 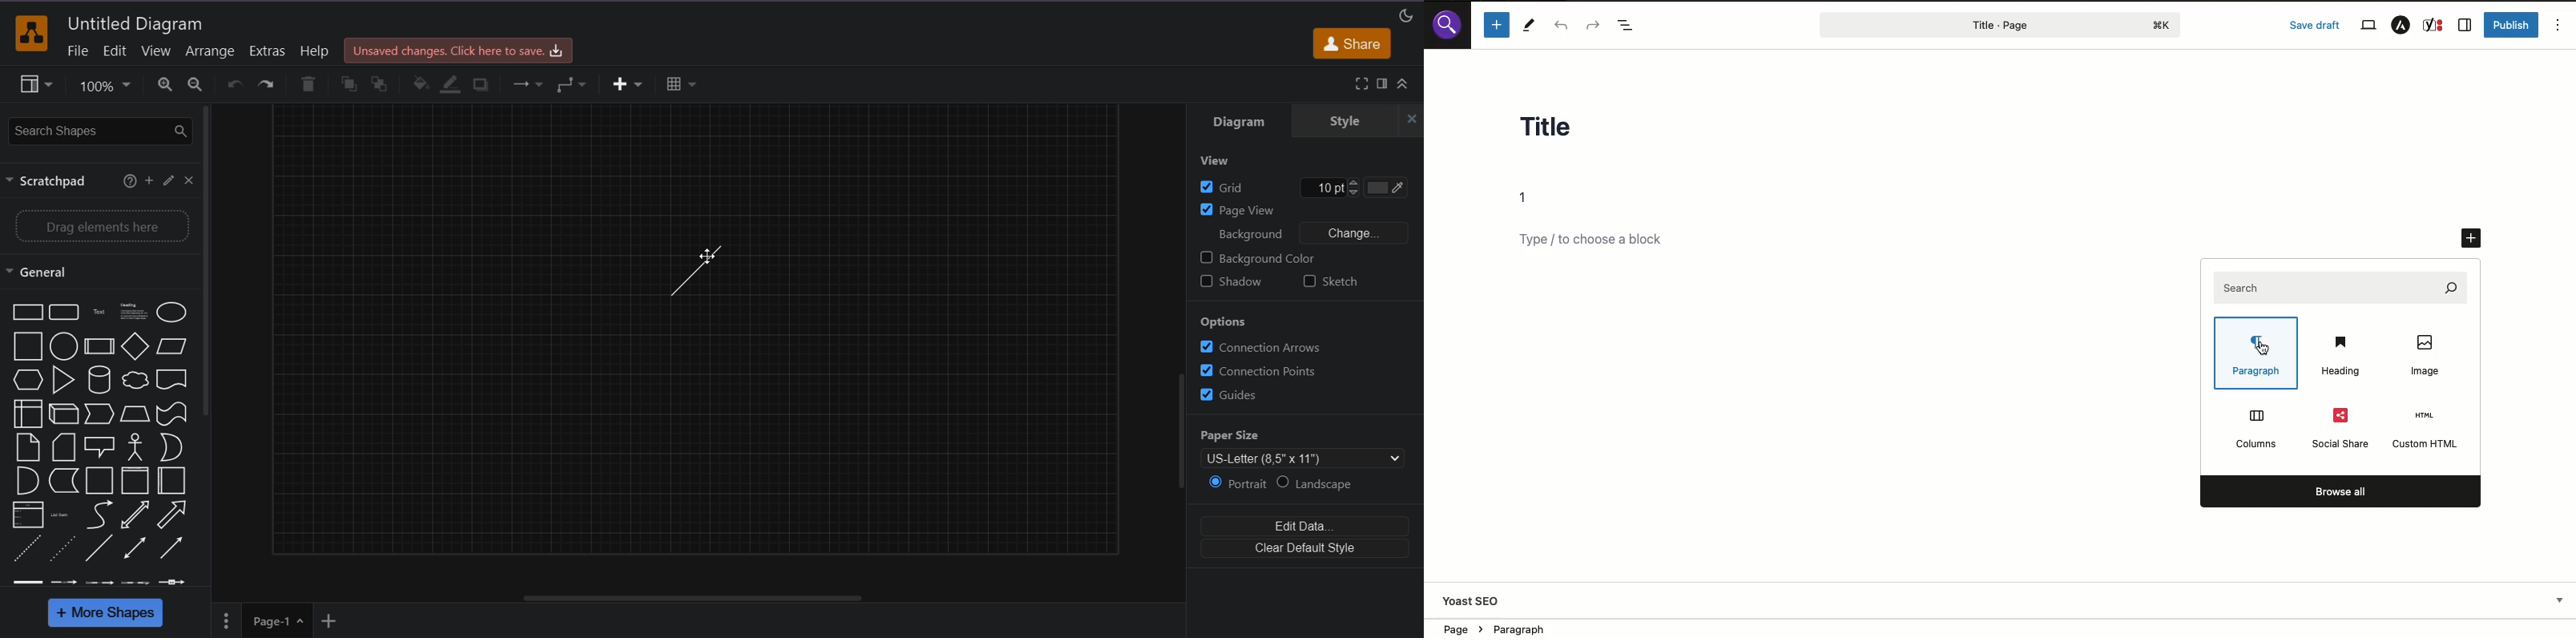 I want to click on Add block, so click(x=1605, y=240).